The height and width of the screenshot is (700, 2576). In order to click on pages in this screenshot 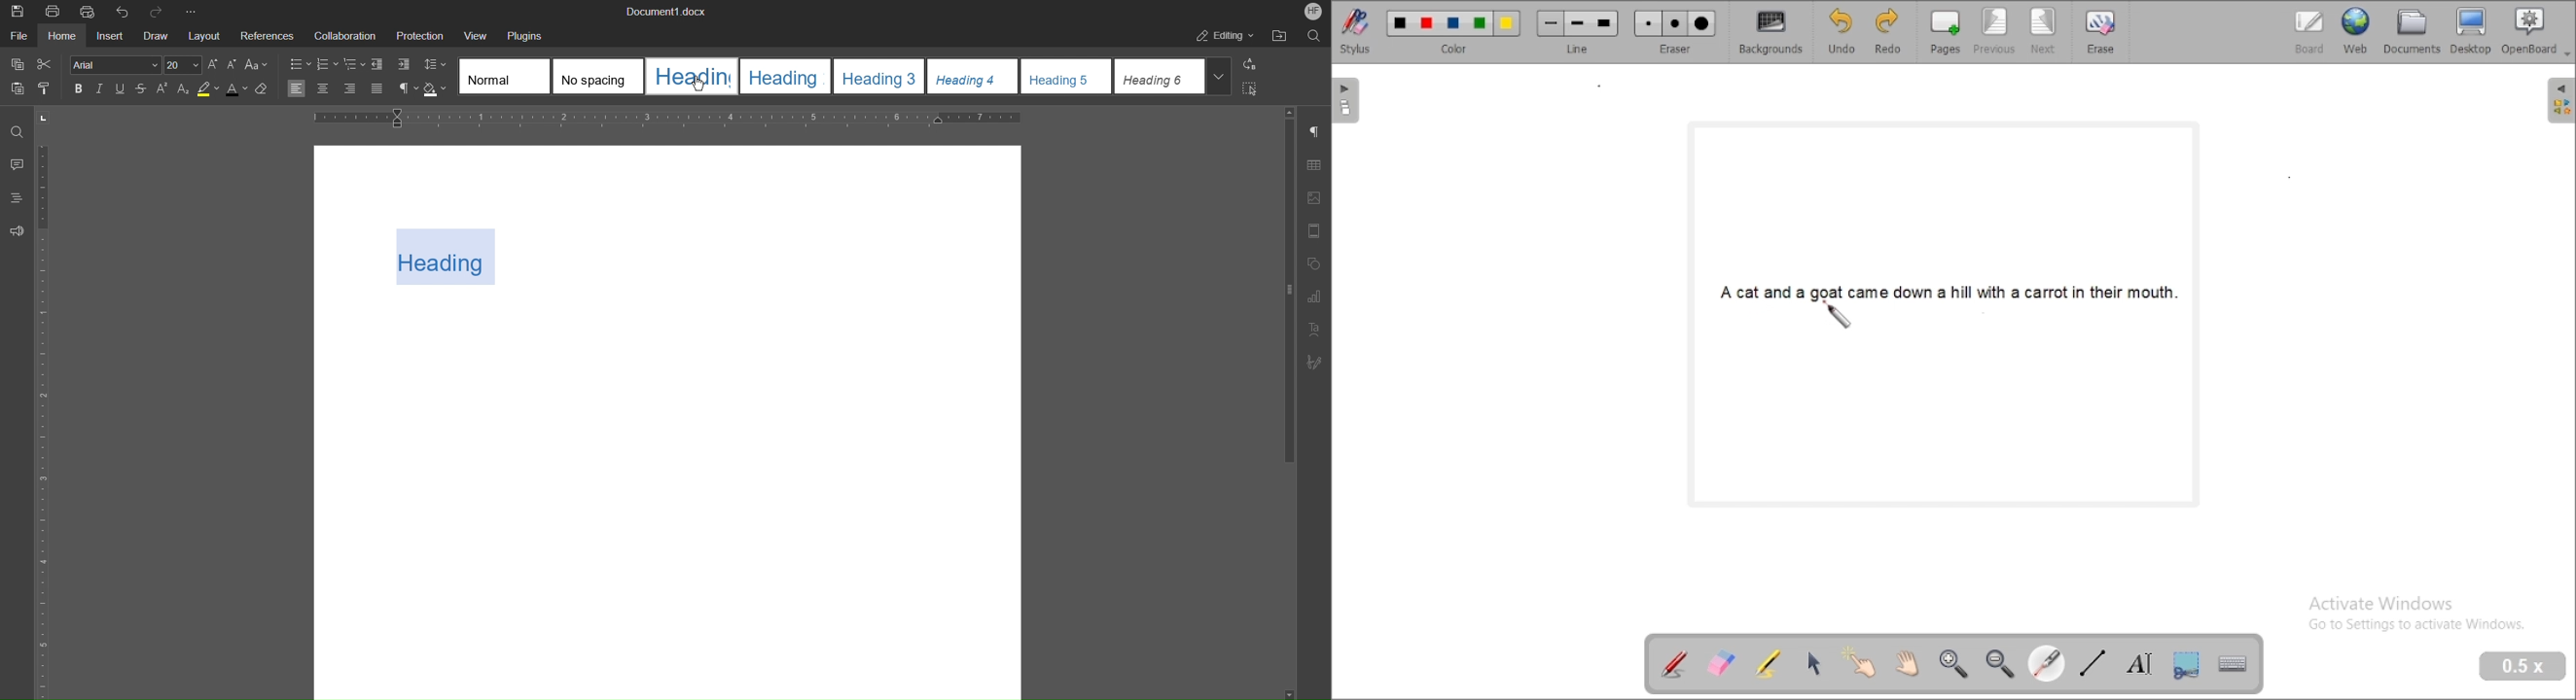, I will do `click(1945, 32)`.